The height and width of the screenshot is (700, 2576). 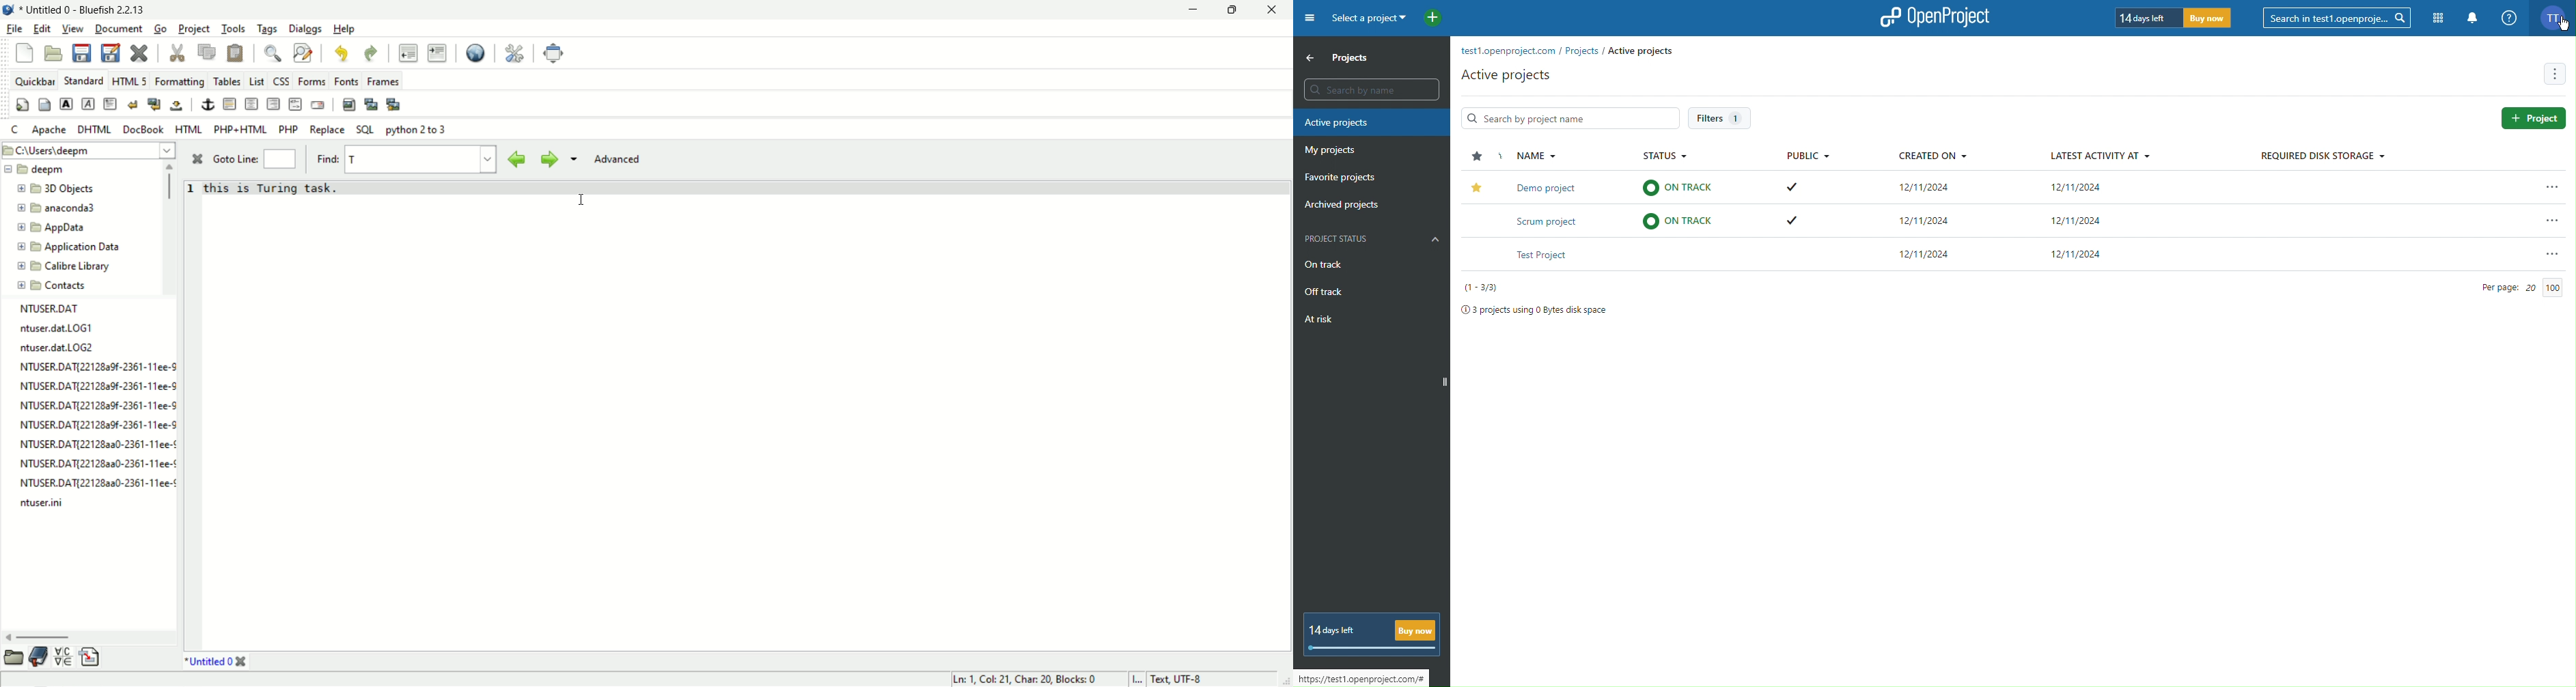 I want to click on folder name, so click(x=71, y=265).